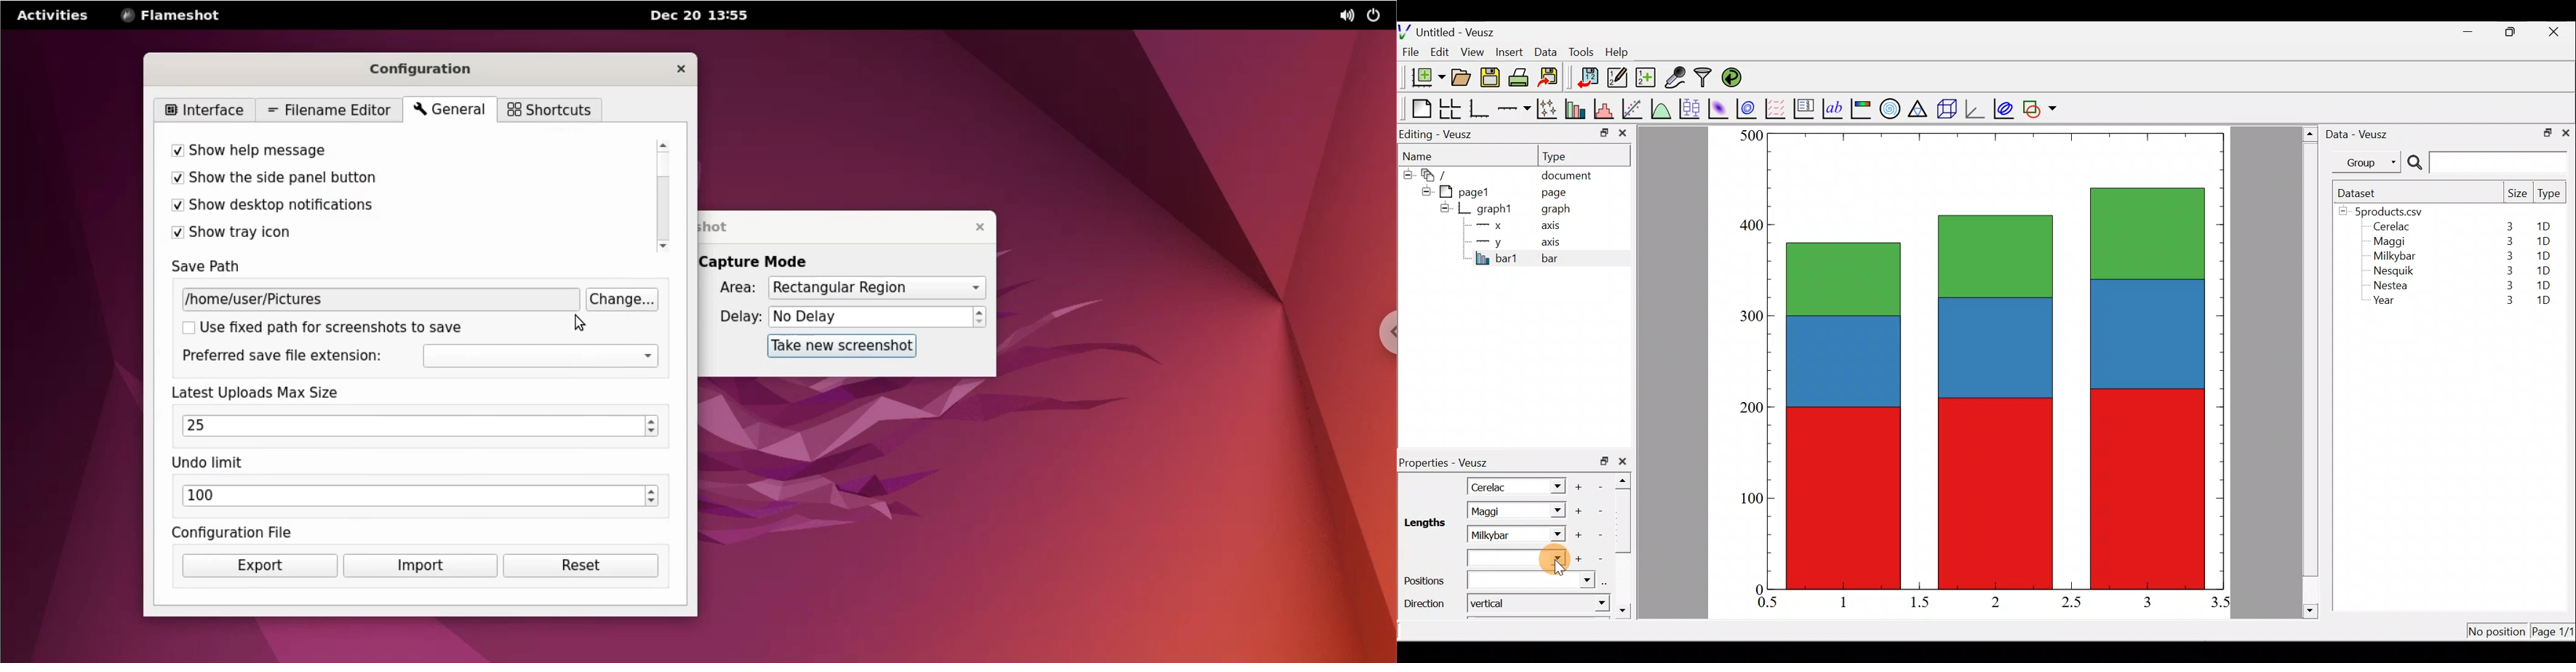 The image size is (2576, 672). What do you see at coordinates (1888, 107) in the screenshot?
I see `Polar graph` at bounding box center [1888, 107].